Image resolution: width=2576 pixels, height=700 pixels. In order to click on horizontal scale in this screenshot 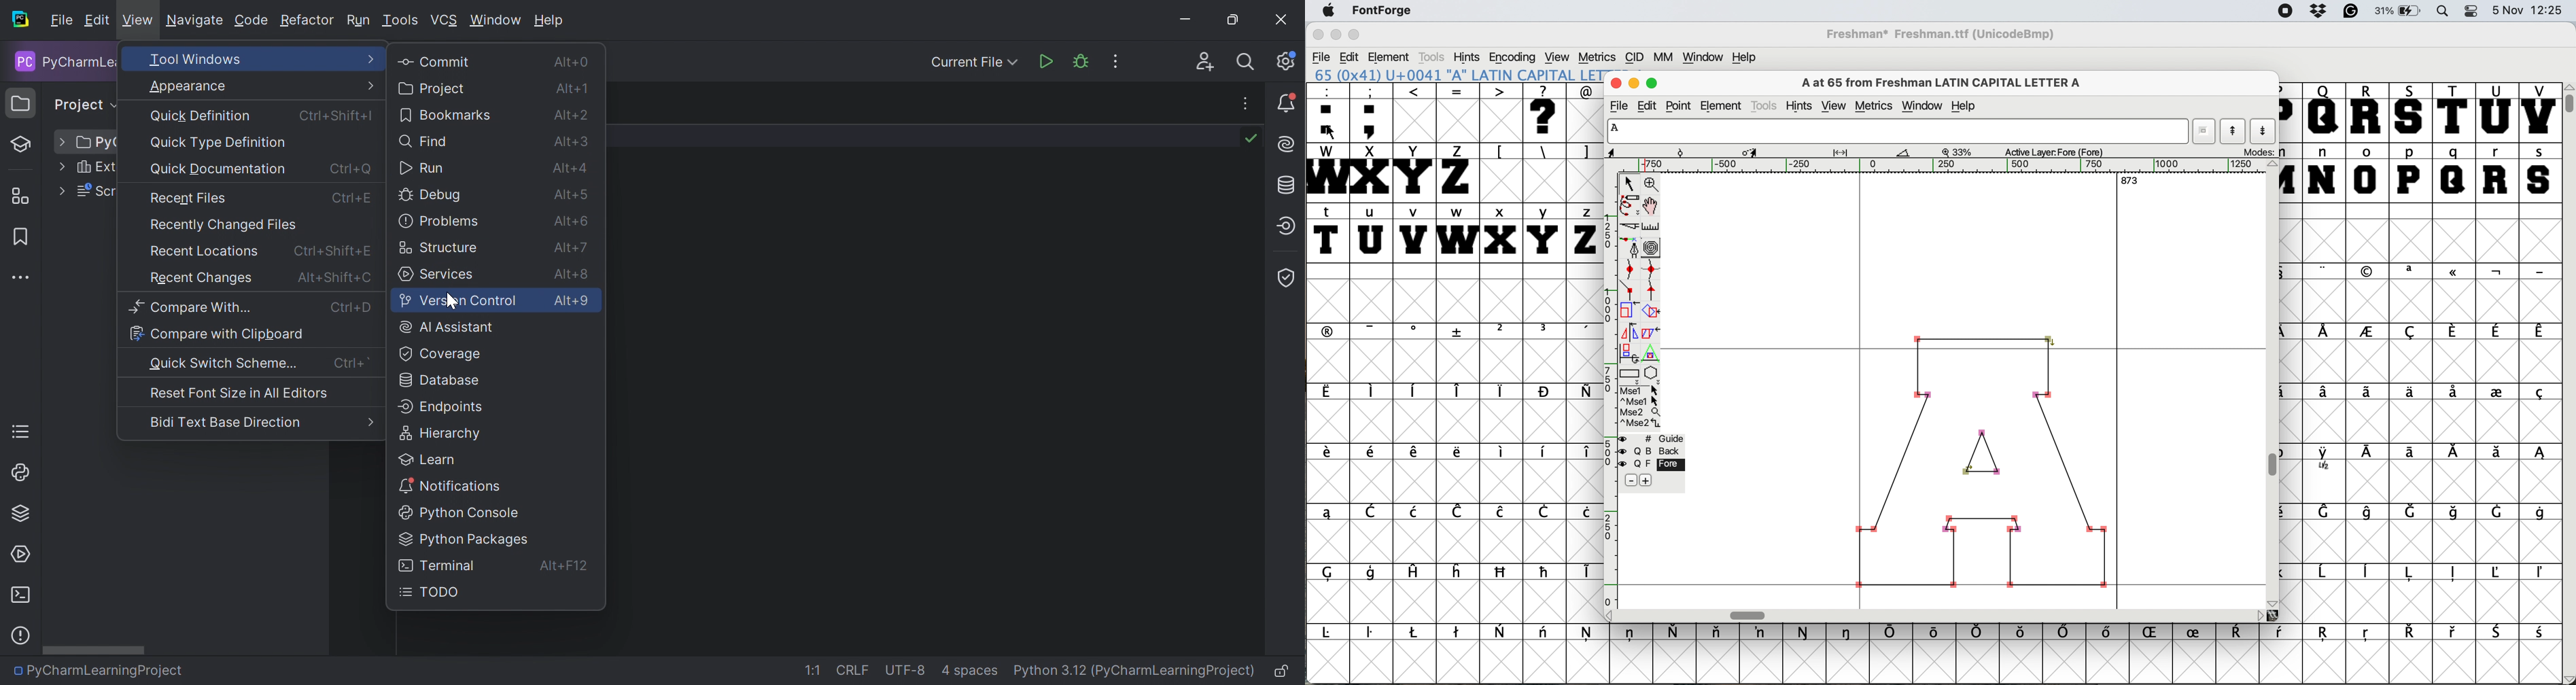, I will do `click(1946, 166)`.